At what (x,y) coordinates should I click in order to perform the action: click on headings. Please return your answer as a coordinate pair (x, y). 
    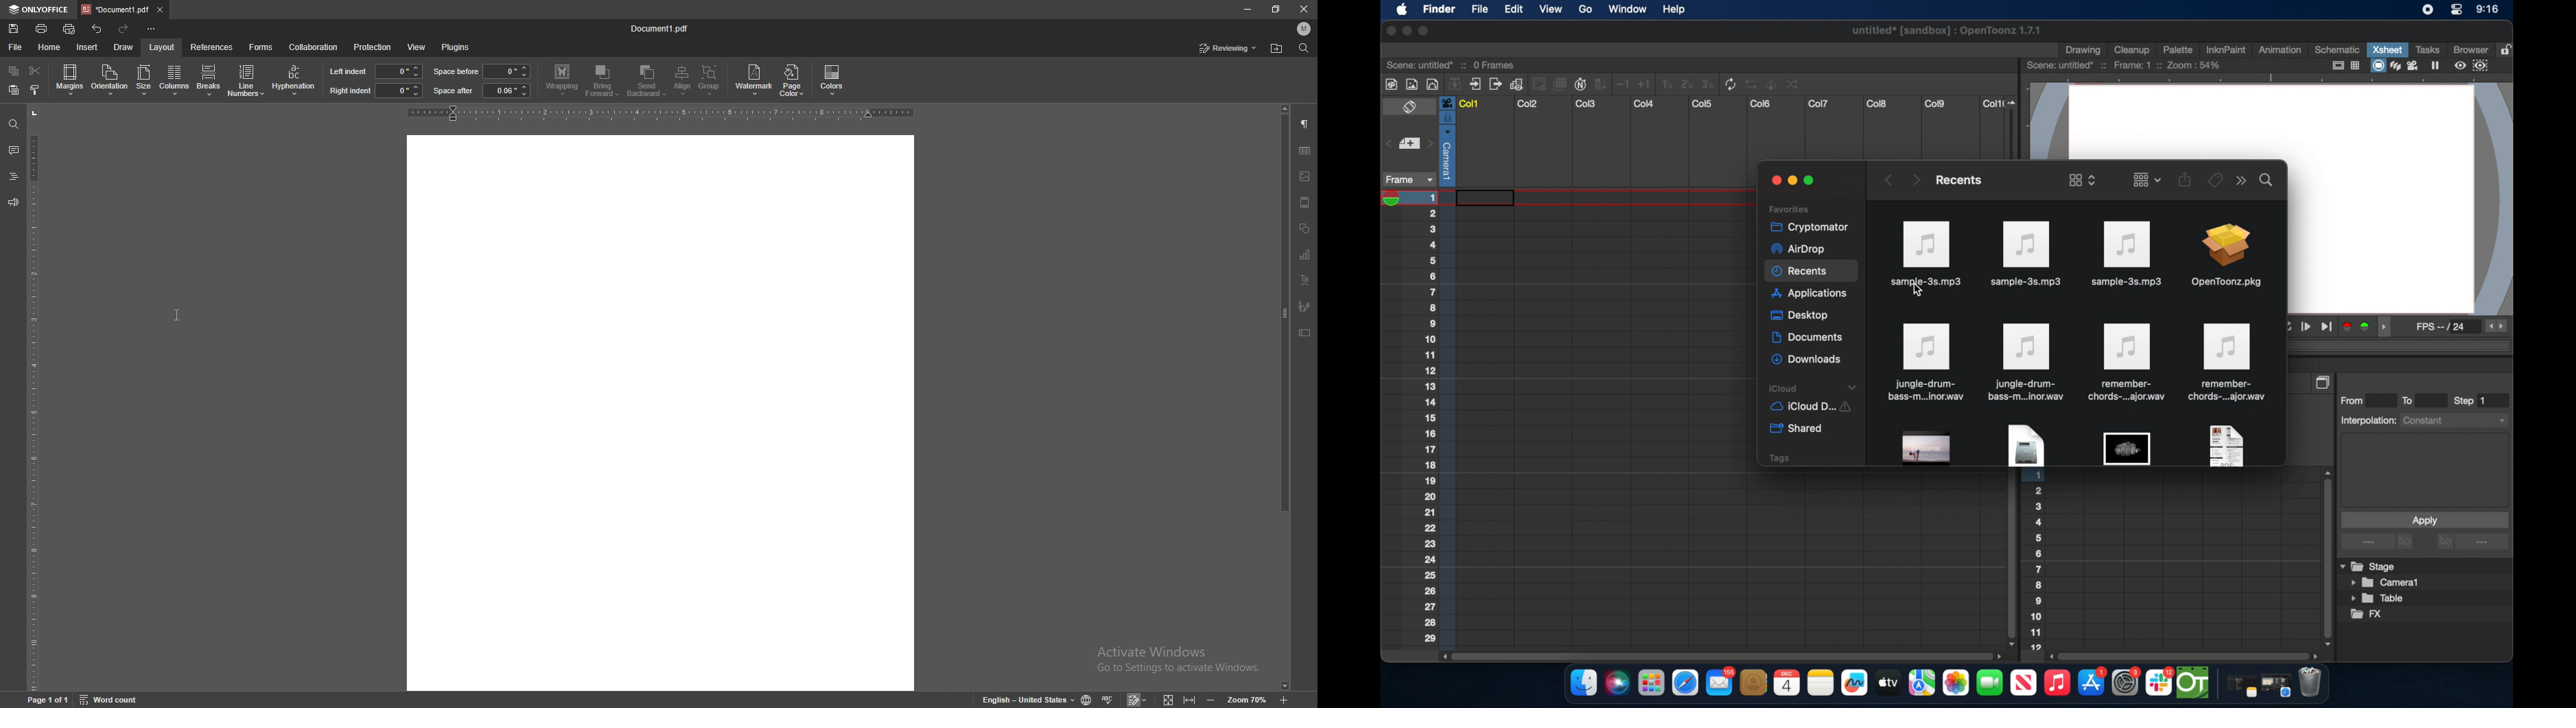
    Looking at the image, I should click on (13, 176).